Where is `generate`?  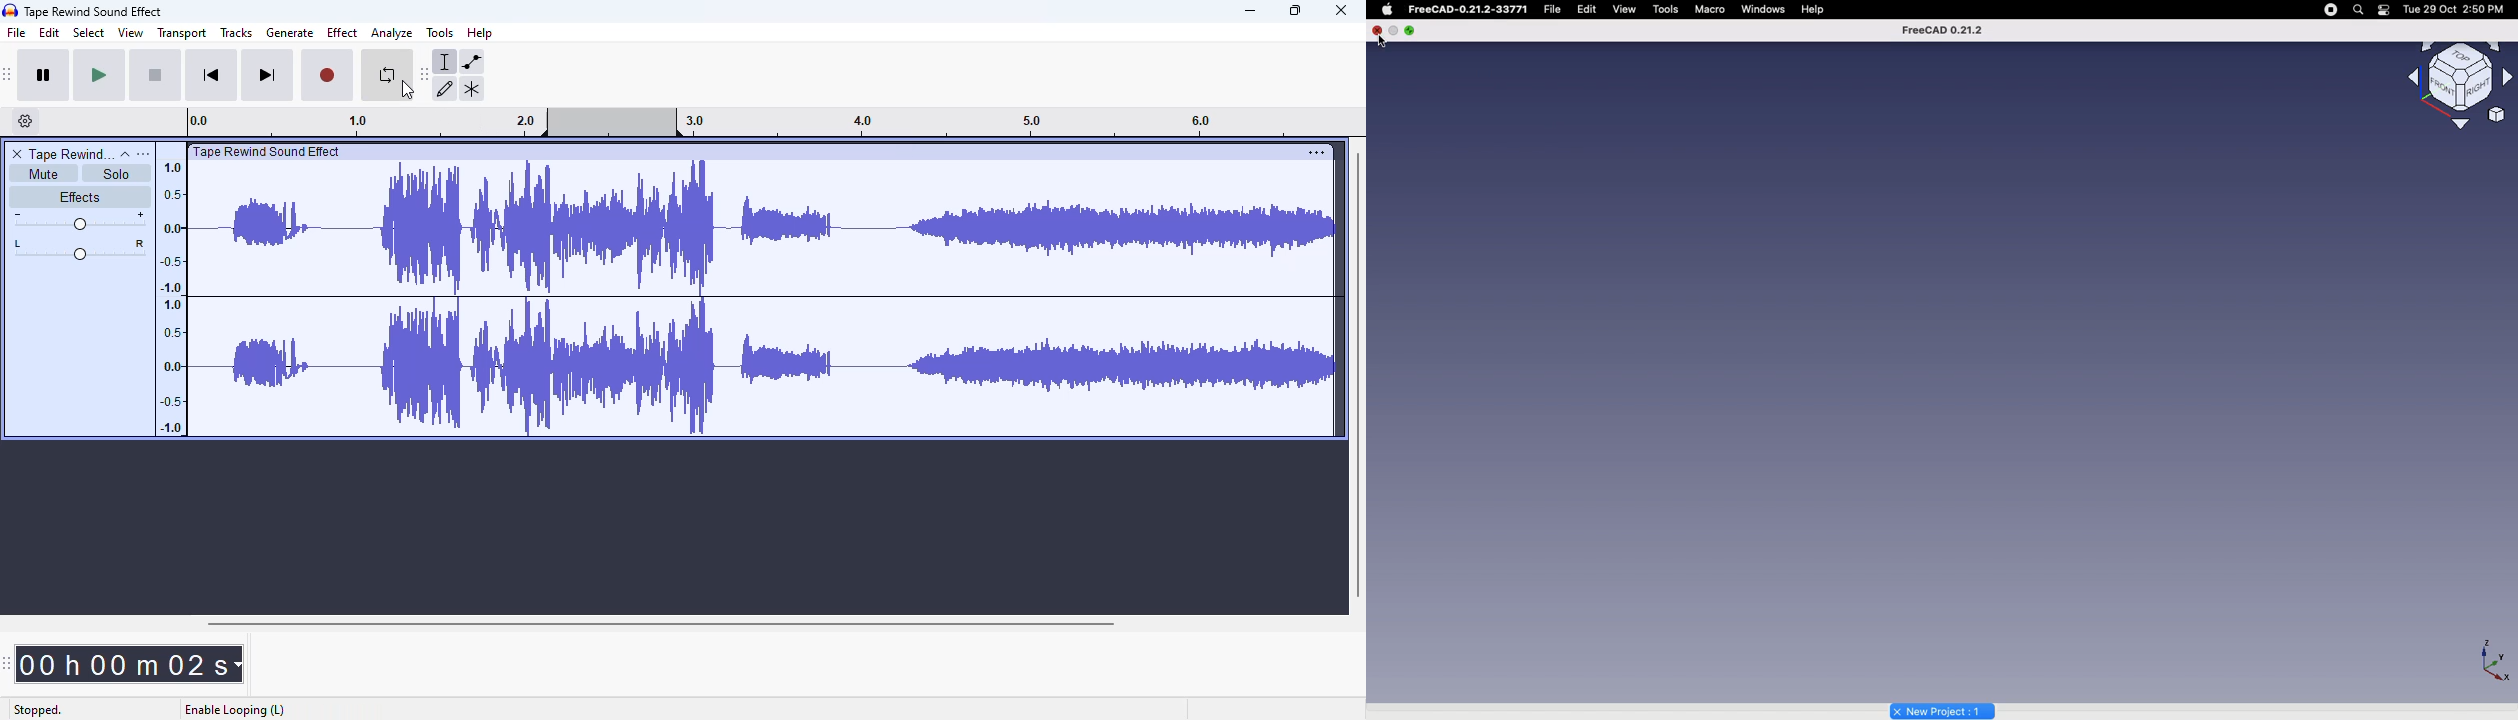
generate is located at coordinates (290, 33).